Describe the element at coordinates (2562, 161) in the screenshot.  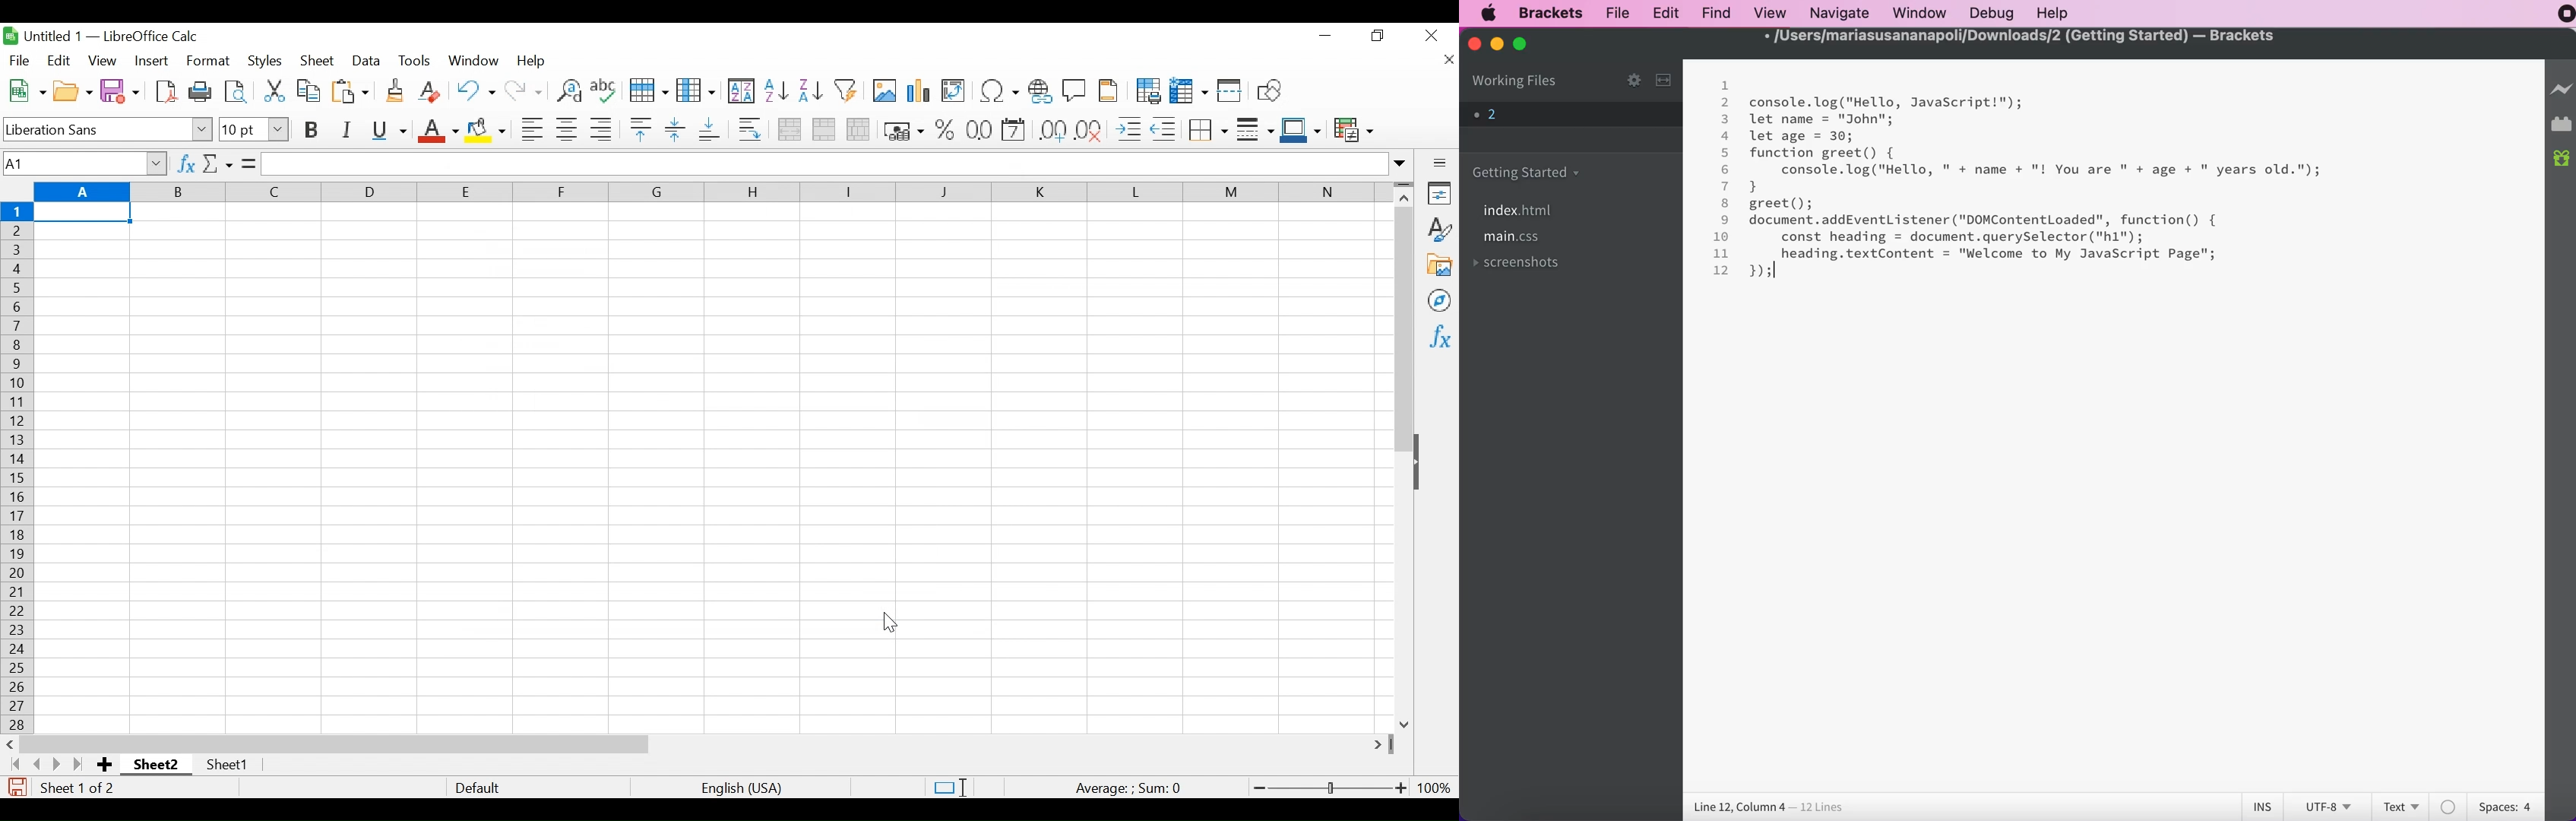
I see `new build of brackets` at that location.